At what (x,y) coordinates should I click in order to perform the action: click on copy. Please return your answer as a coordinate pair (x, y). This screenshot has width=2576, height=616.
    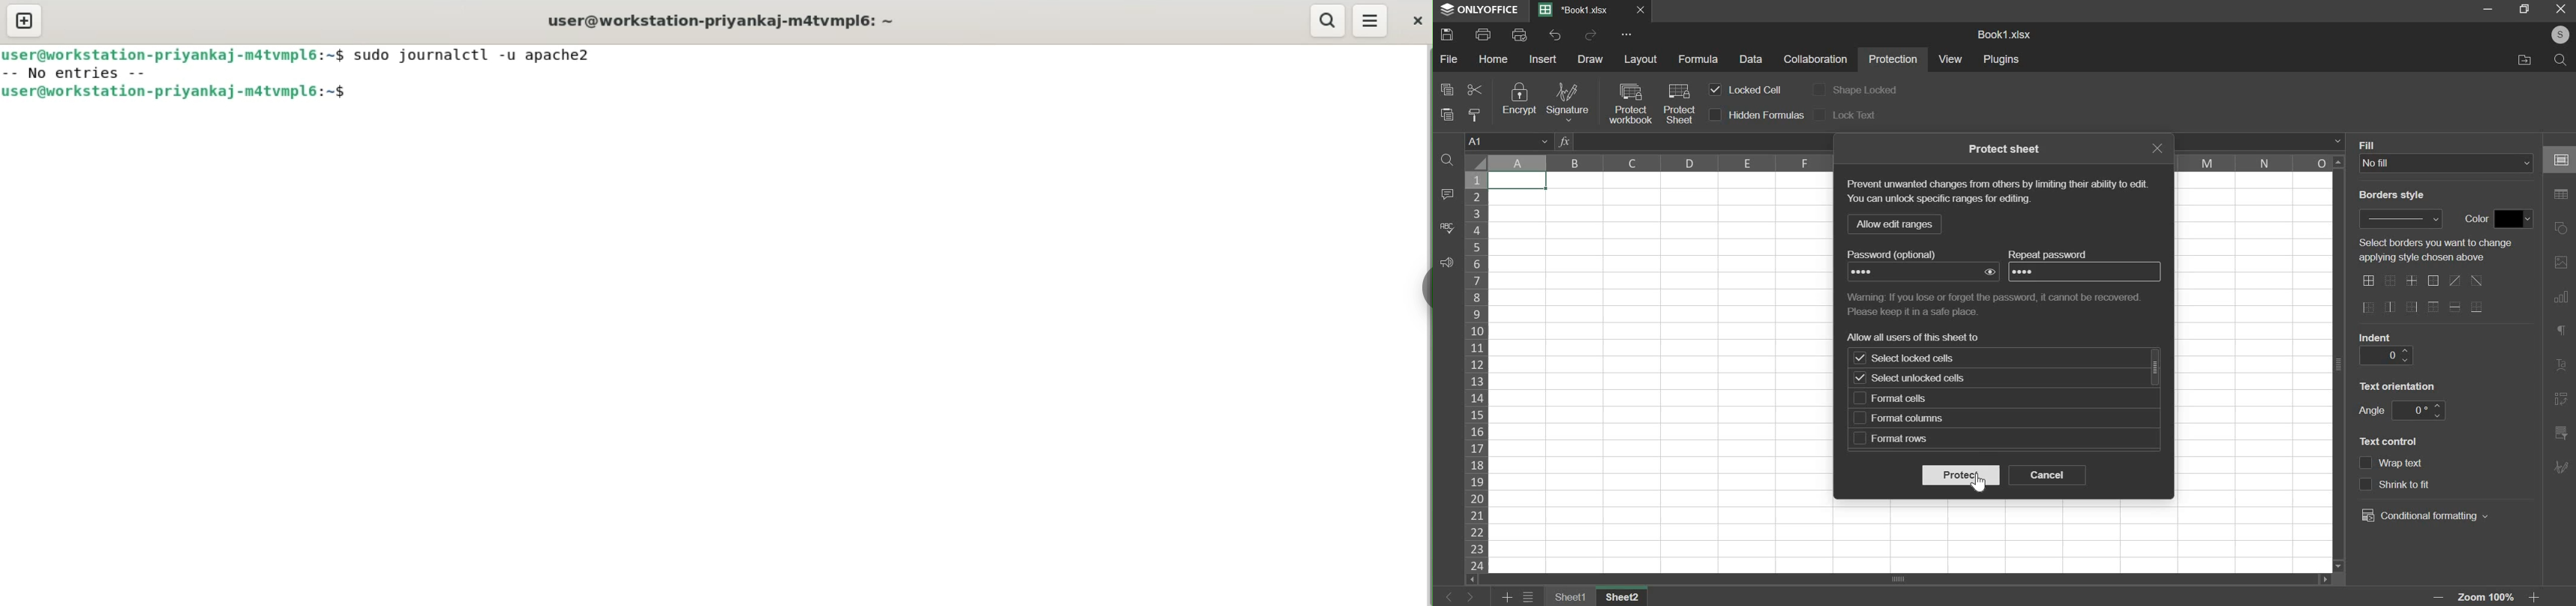
    Looking at the image, I should click on (1447, 89).